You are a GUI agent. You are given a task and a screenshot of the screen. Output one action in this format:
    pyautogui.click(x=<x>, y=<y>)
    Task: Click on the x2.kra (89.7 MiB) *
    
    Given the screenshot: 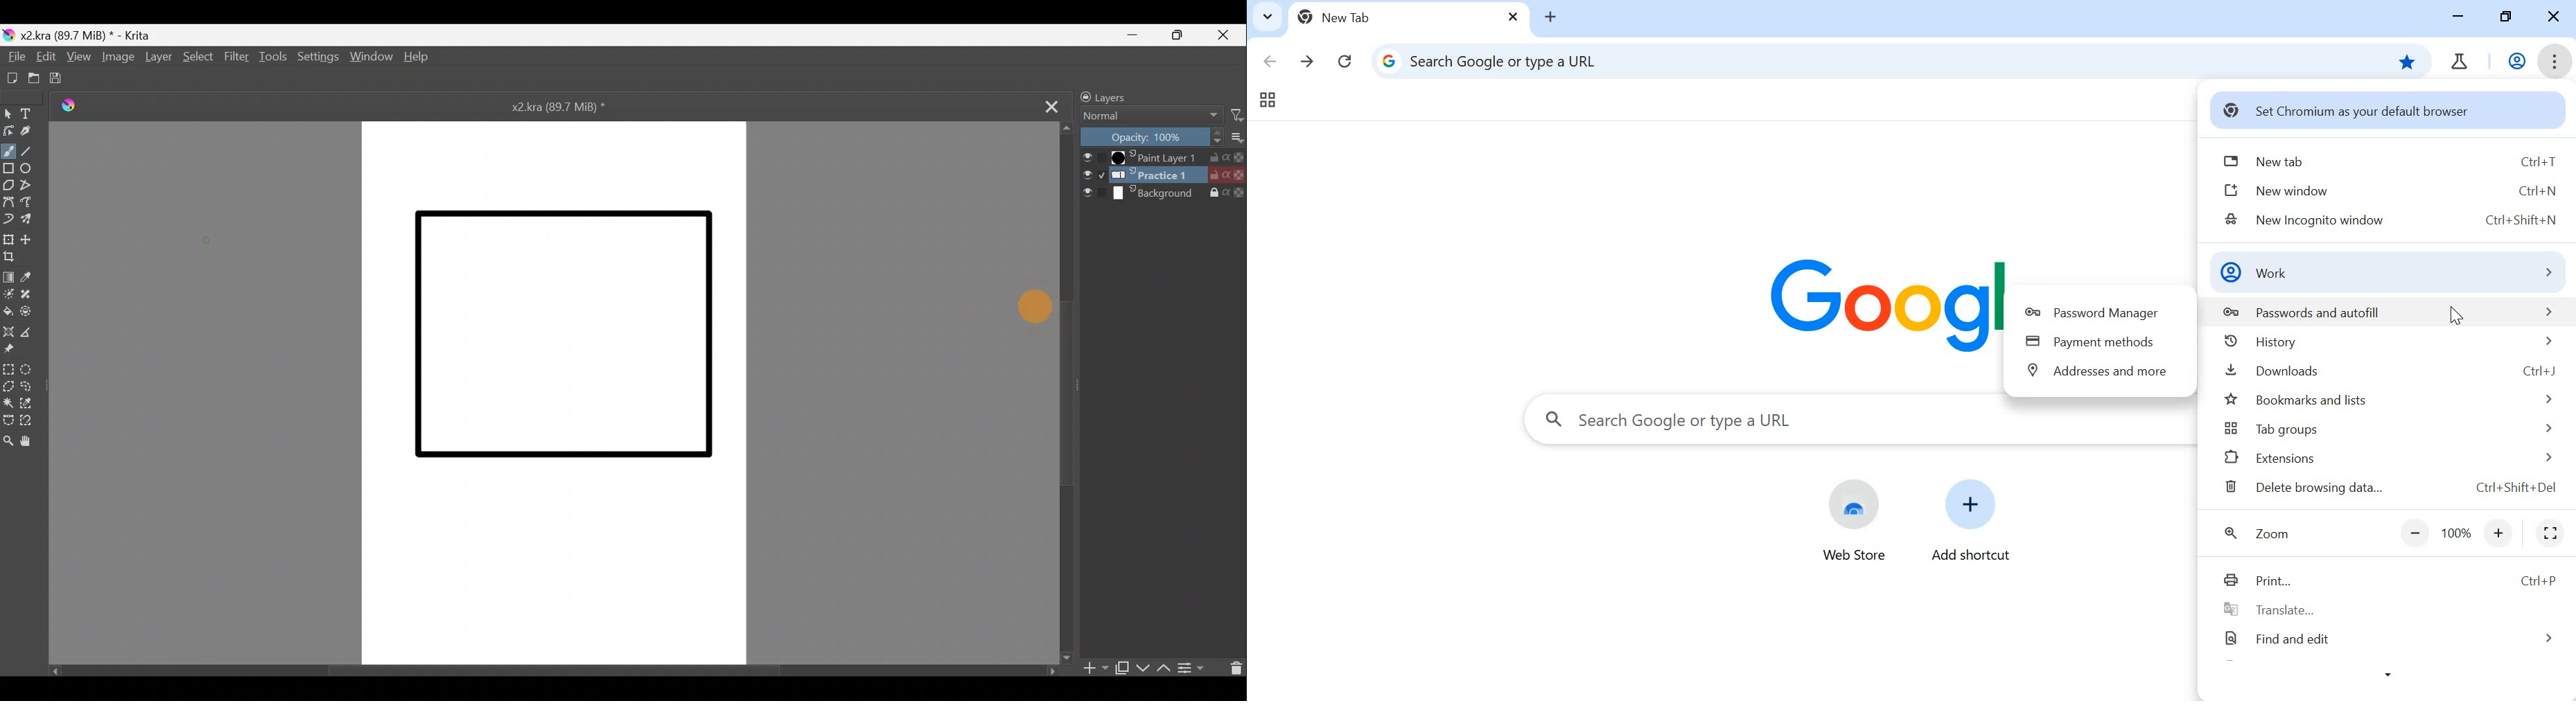 What is the action you would take?
    pyautogui.click(x=562, y=106)
    